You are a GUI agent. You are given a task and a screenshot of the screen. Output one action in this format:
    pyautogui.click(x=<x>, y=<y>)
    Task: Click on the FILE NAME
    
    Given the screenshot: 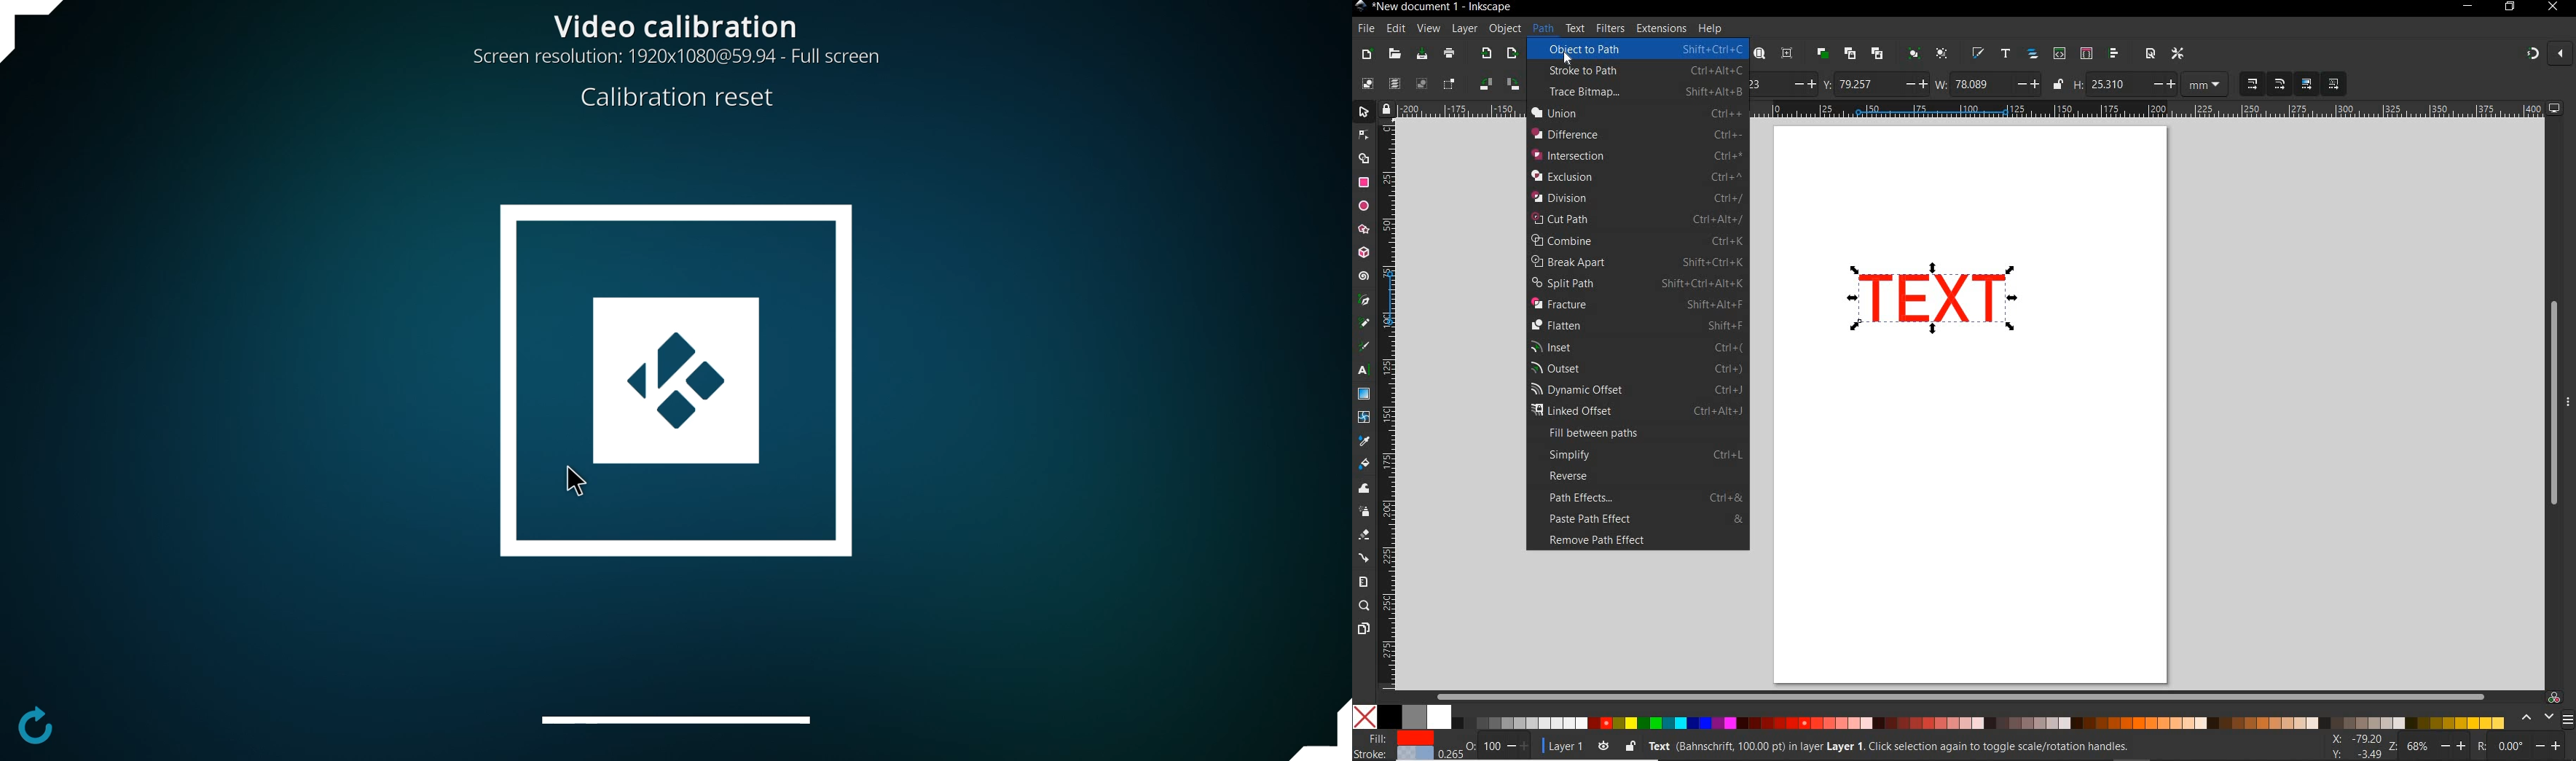 What is the action you would take?
    pyautogui.click(x=1434, y=7)
    